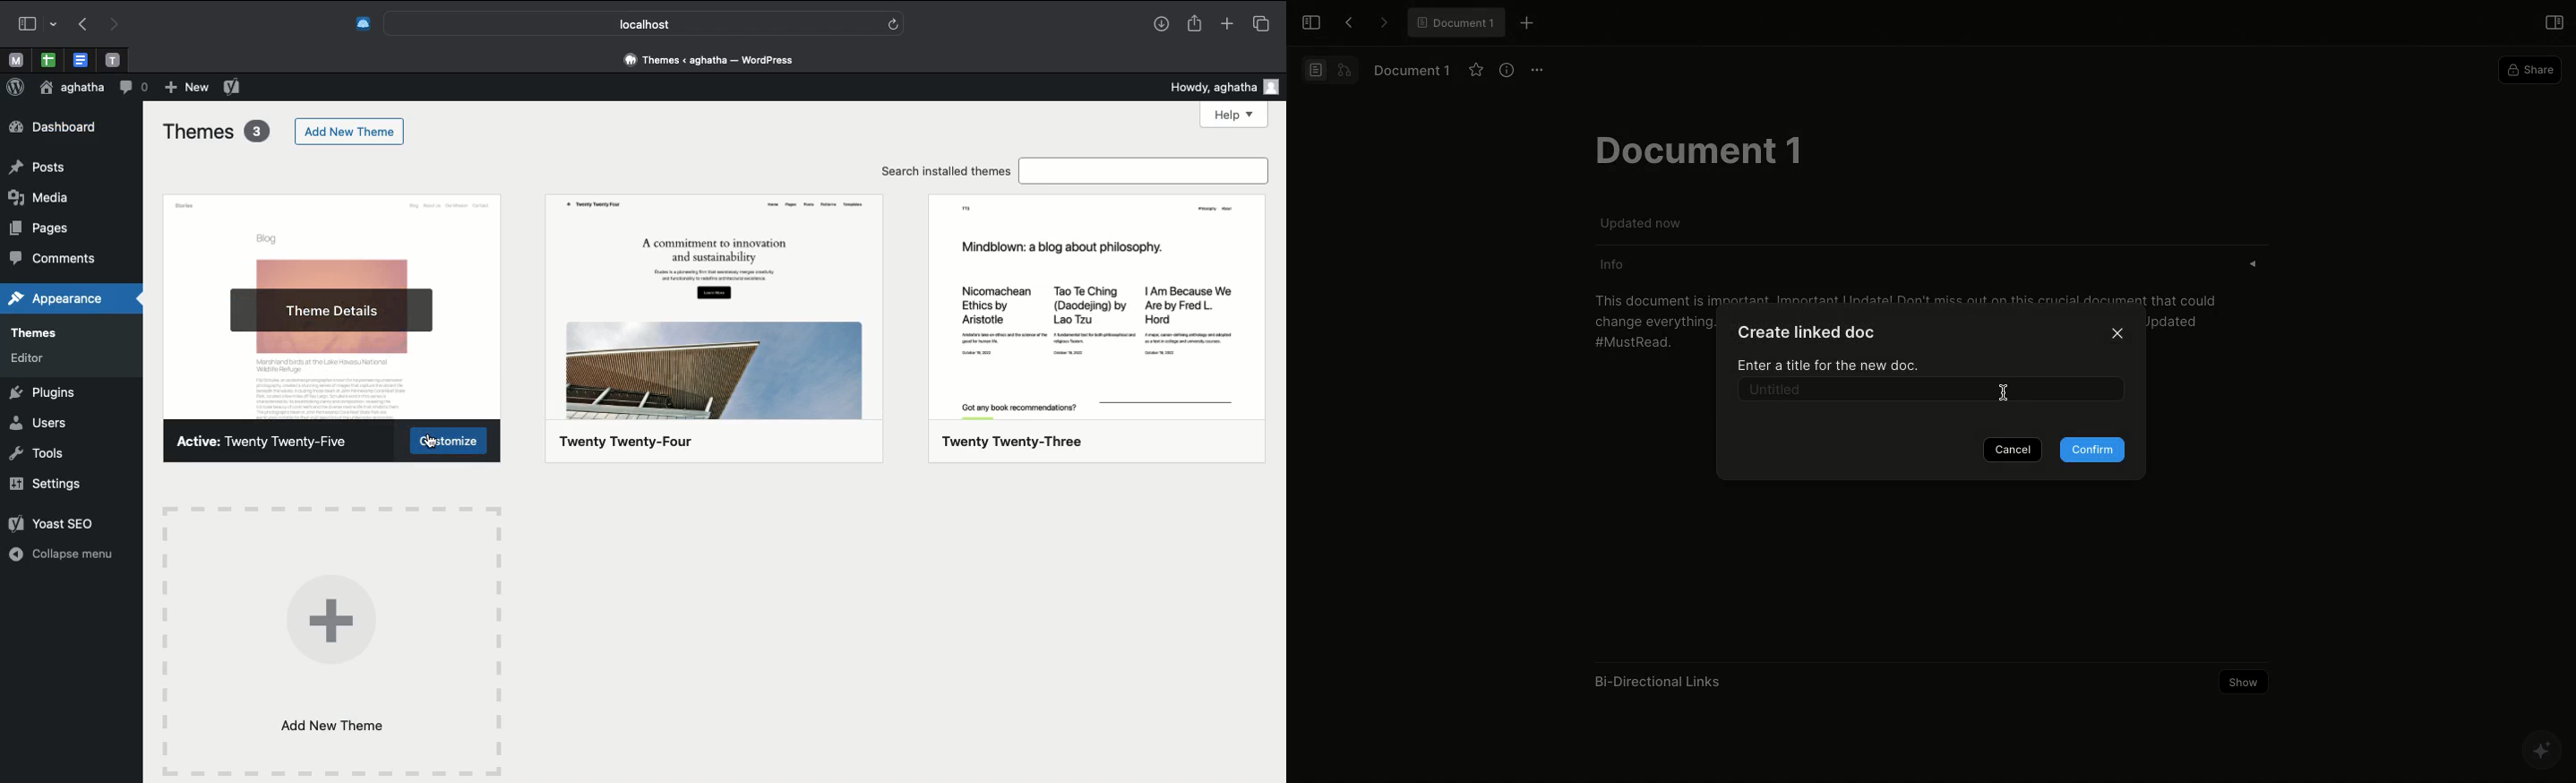 The image size is (2576, 784). What do you see at coordinates (1328, 70) in the screenshot?
I see `Switch view` at bounding box center [1328, 70].